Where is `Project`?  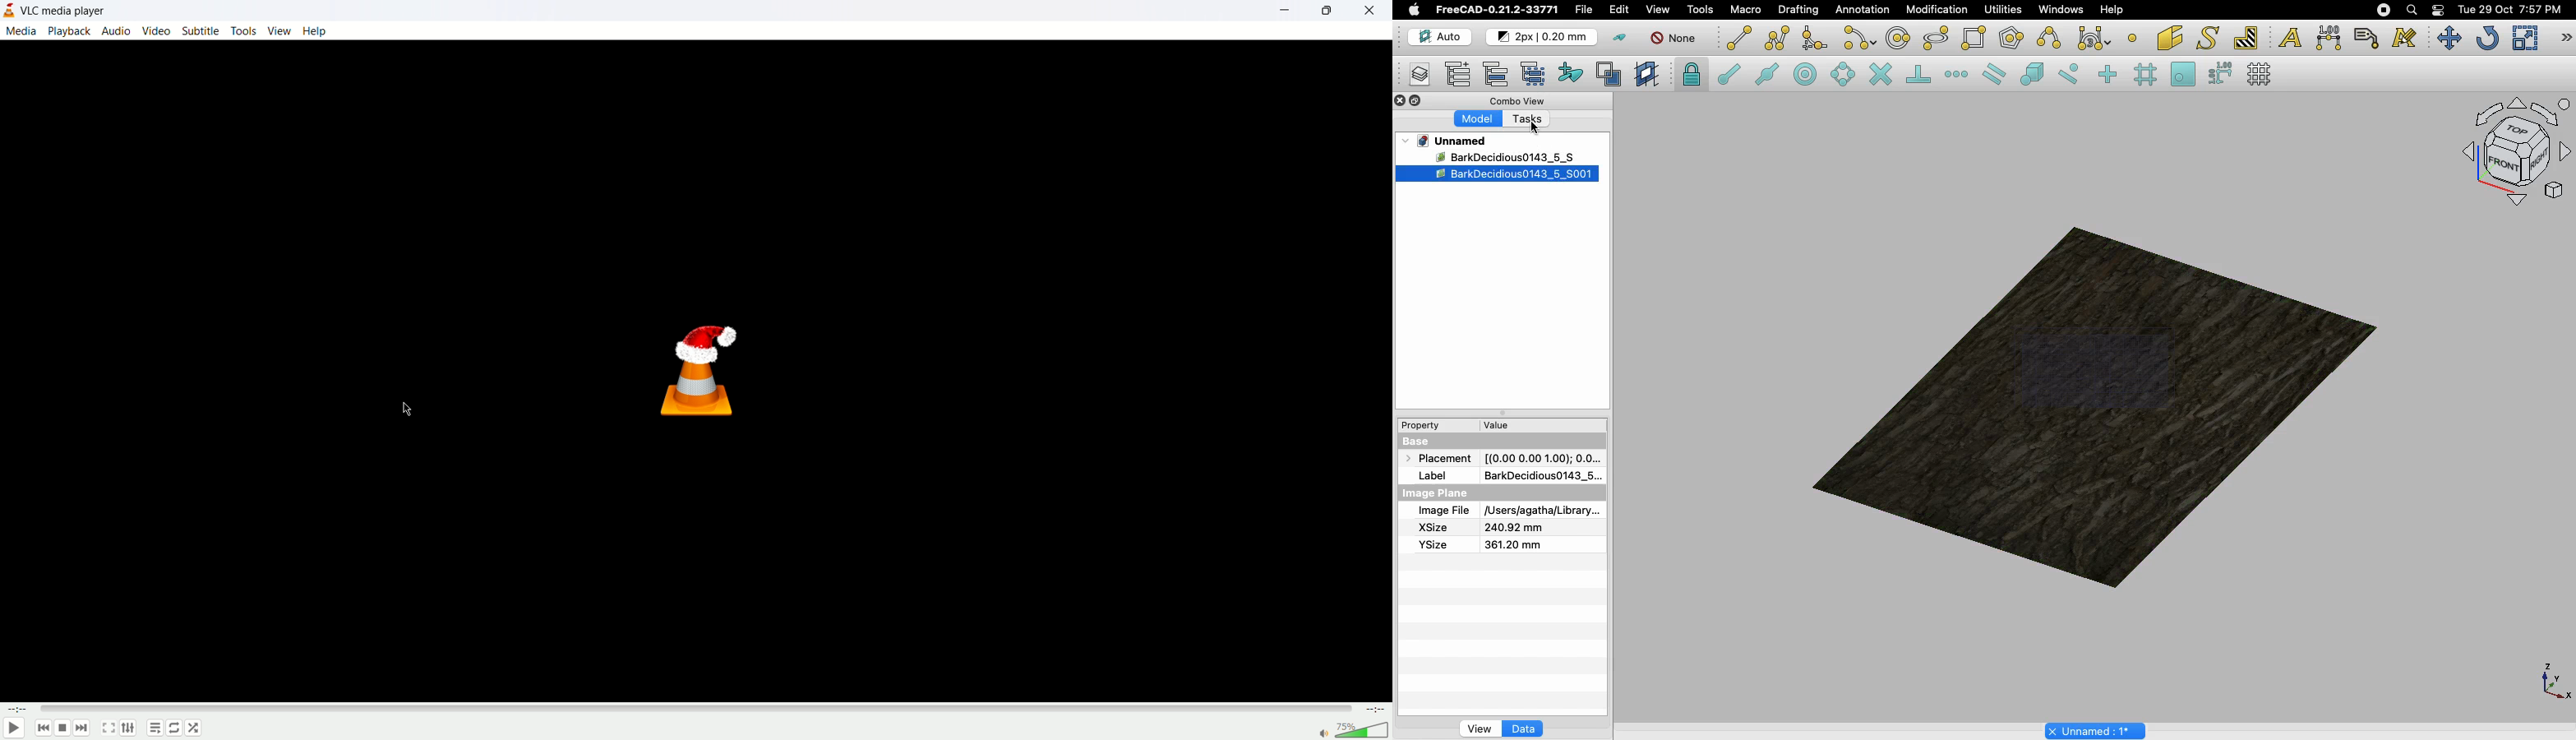 Project is located at coordinates (1453, 141).